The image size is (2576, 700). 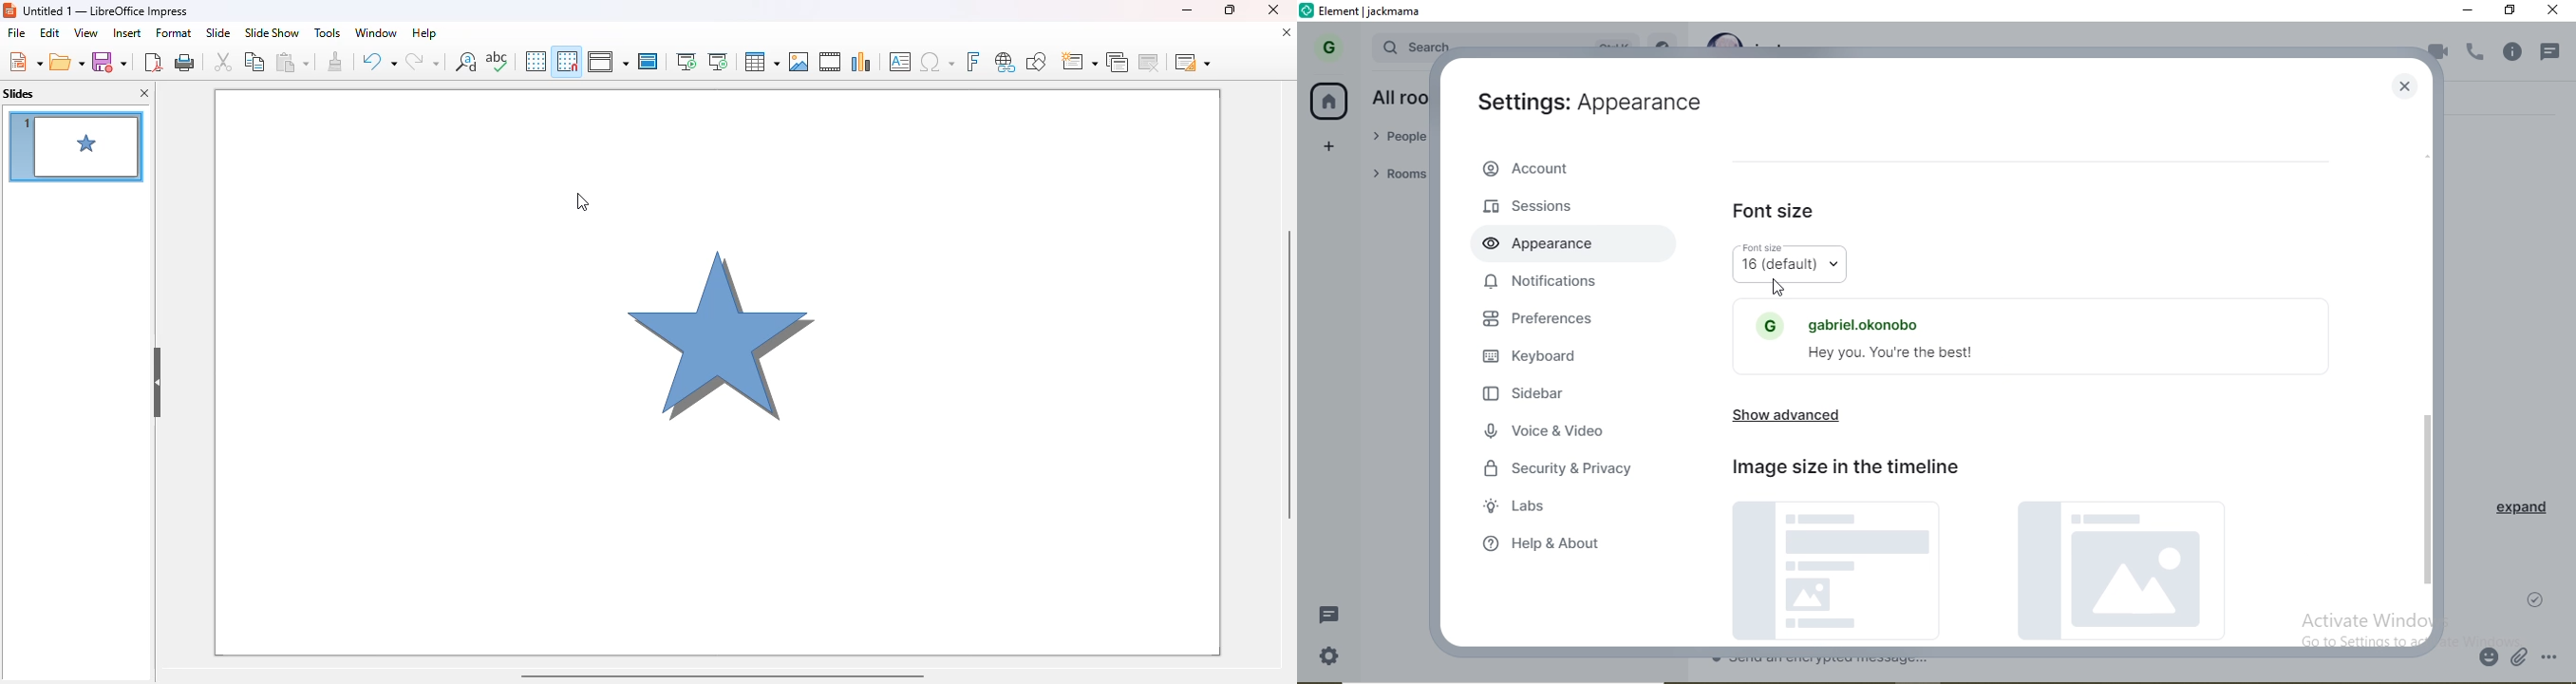 I want to click on info, so click(x=2517, y=52).